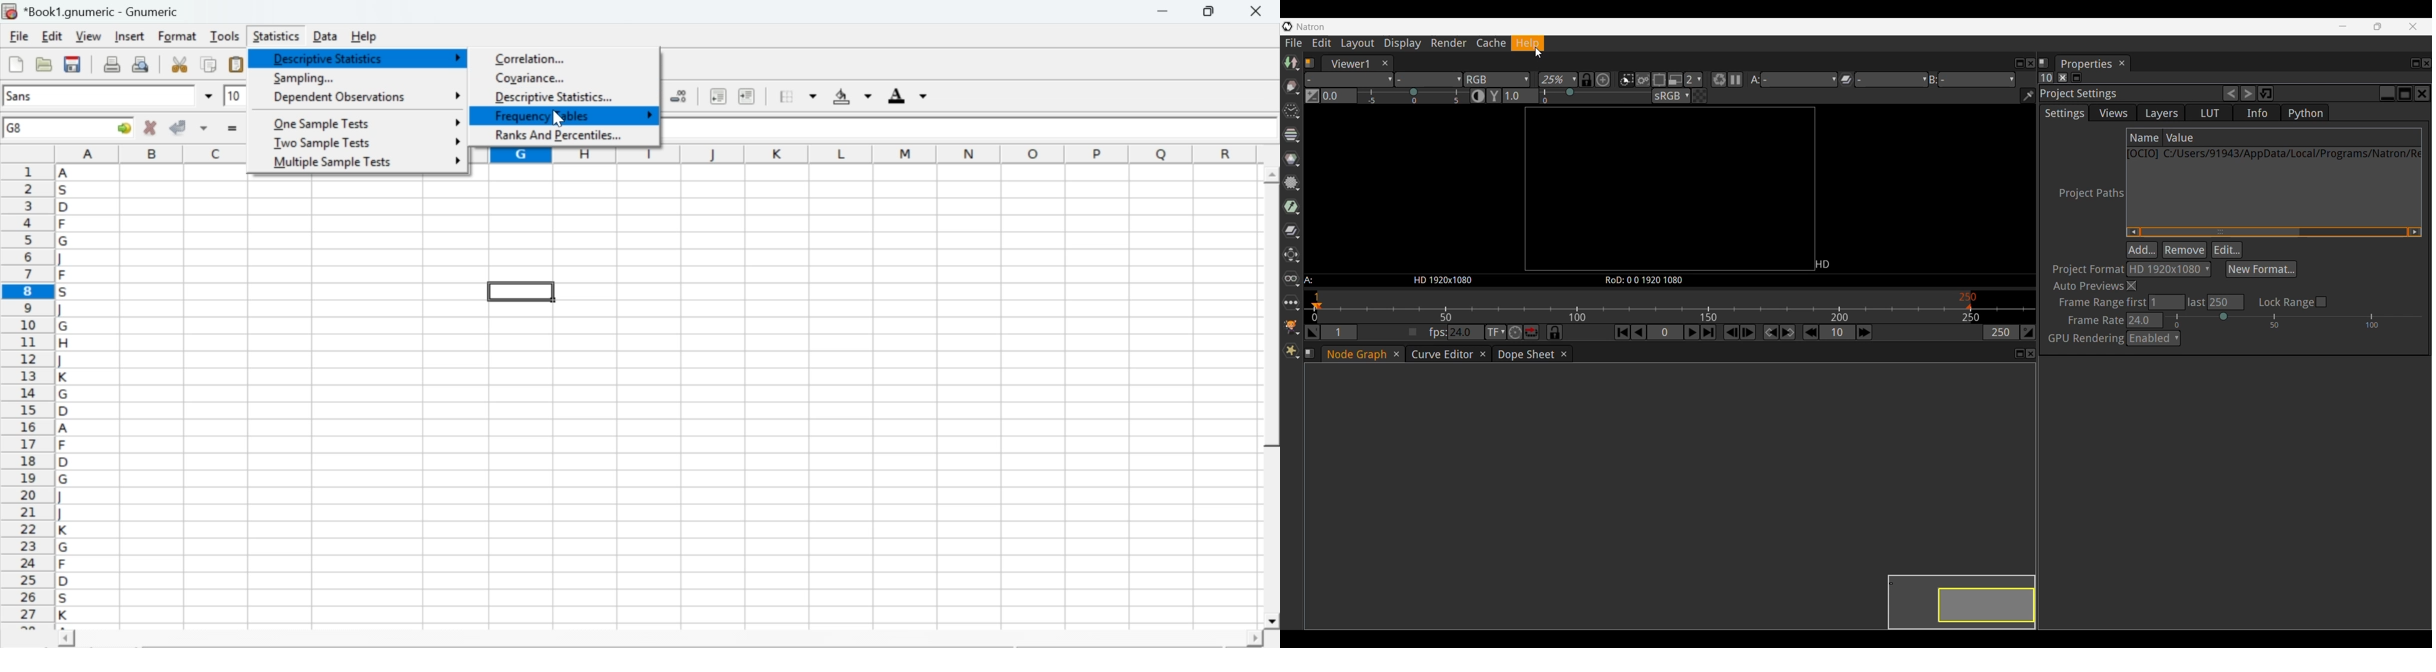 Image resolution: width=2436 pixels, height=672 pixels. I want to click on foreground, so click(908, 95).